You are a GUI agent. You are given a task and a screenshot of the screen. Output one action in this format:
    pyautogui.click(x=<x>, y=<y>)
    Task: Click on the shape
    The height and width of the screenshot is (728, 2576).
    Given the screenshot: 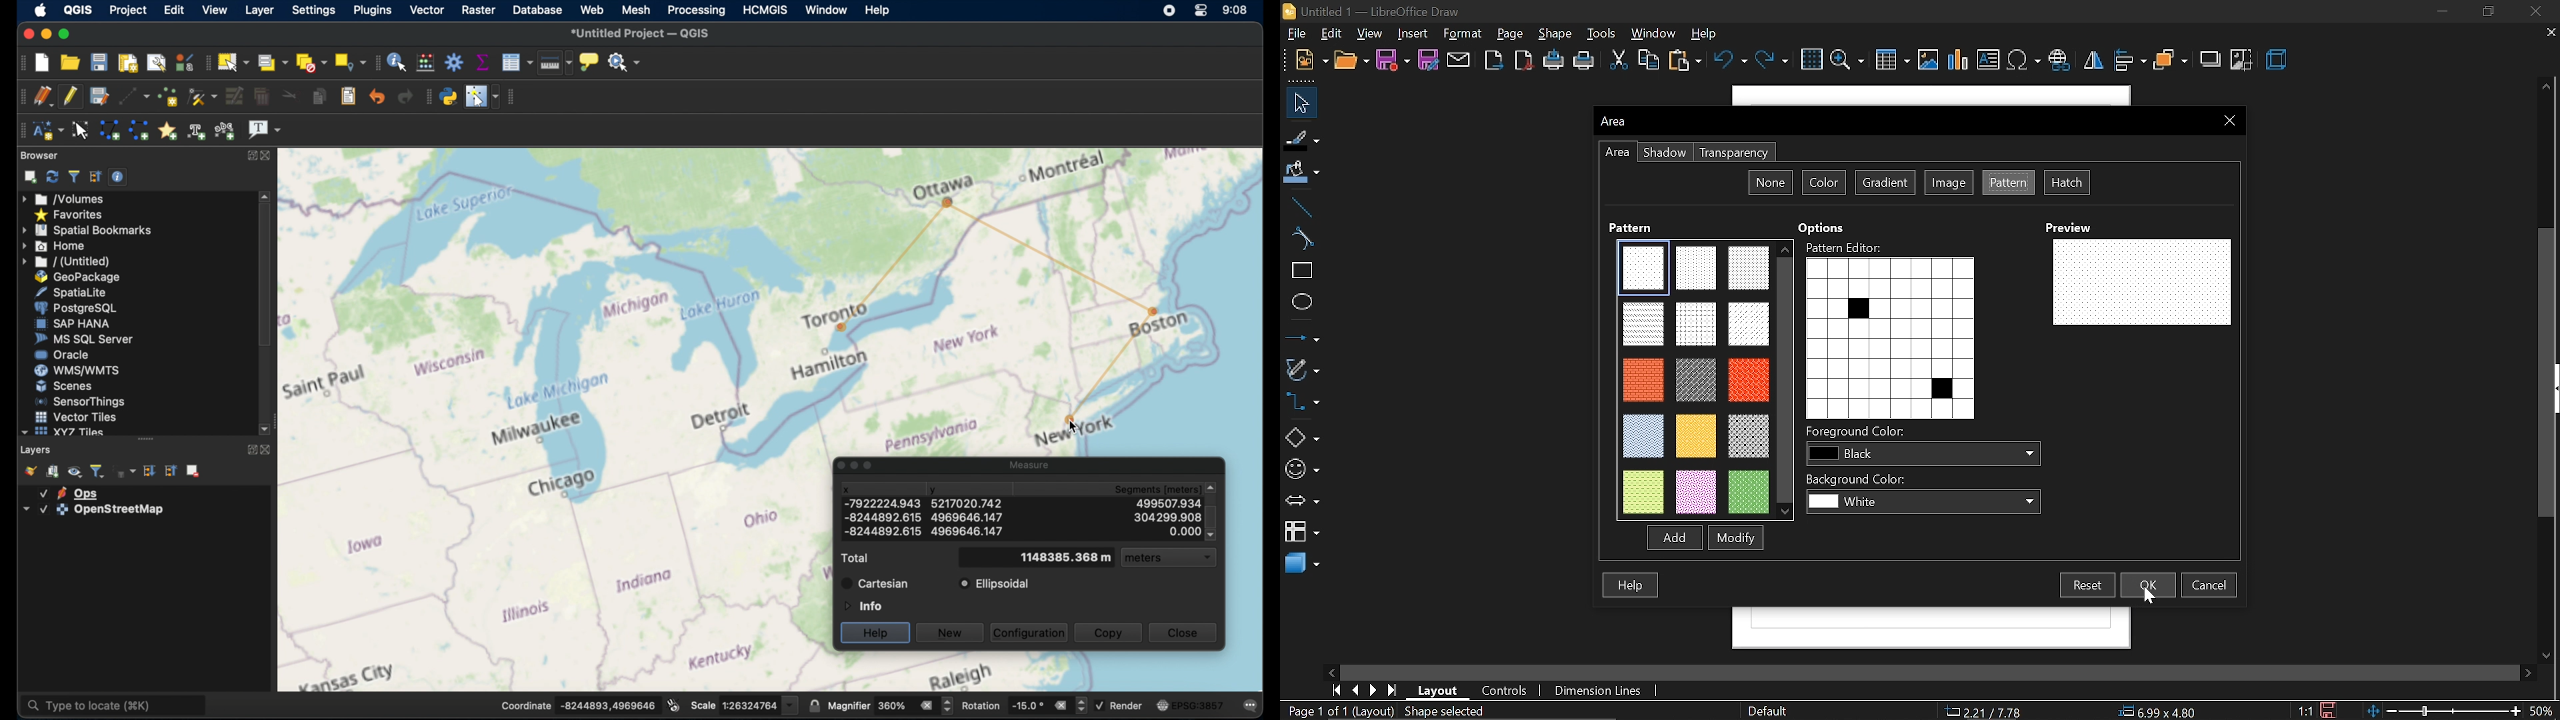 What is the action you would take?
    pyautogui.click(x=1556, y=34)
    